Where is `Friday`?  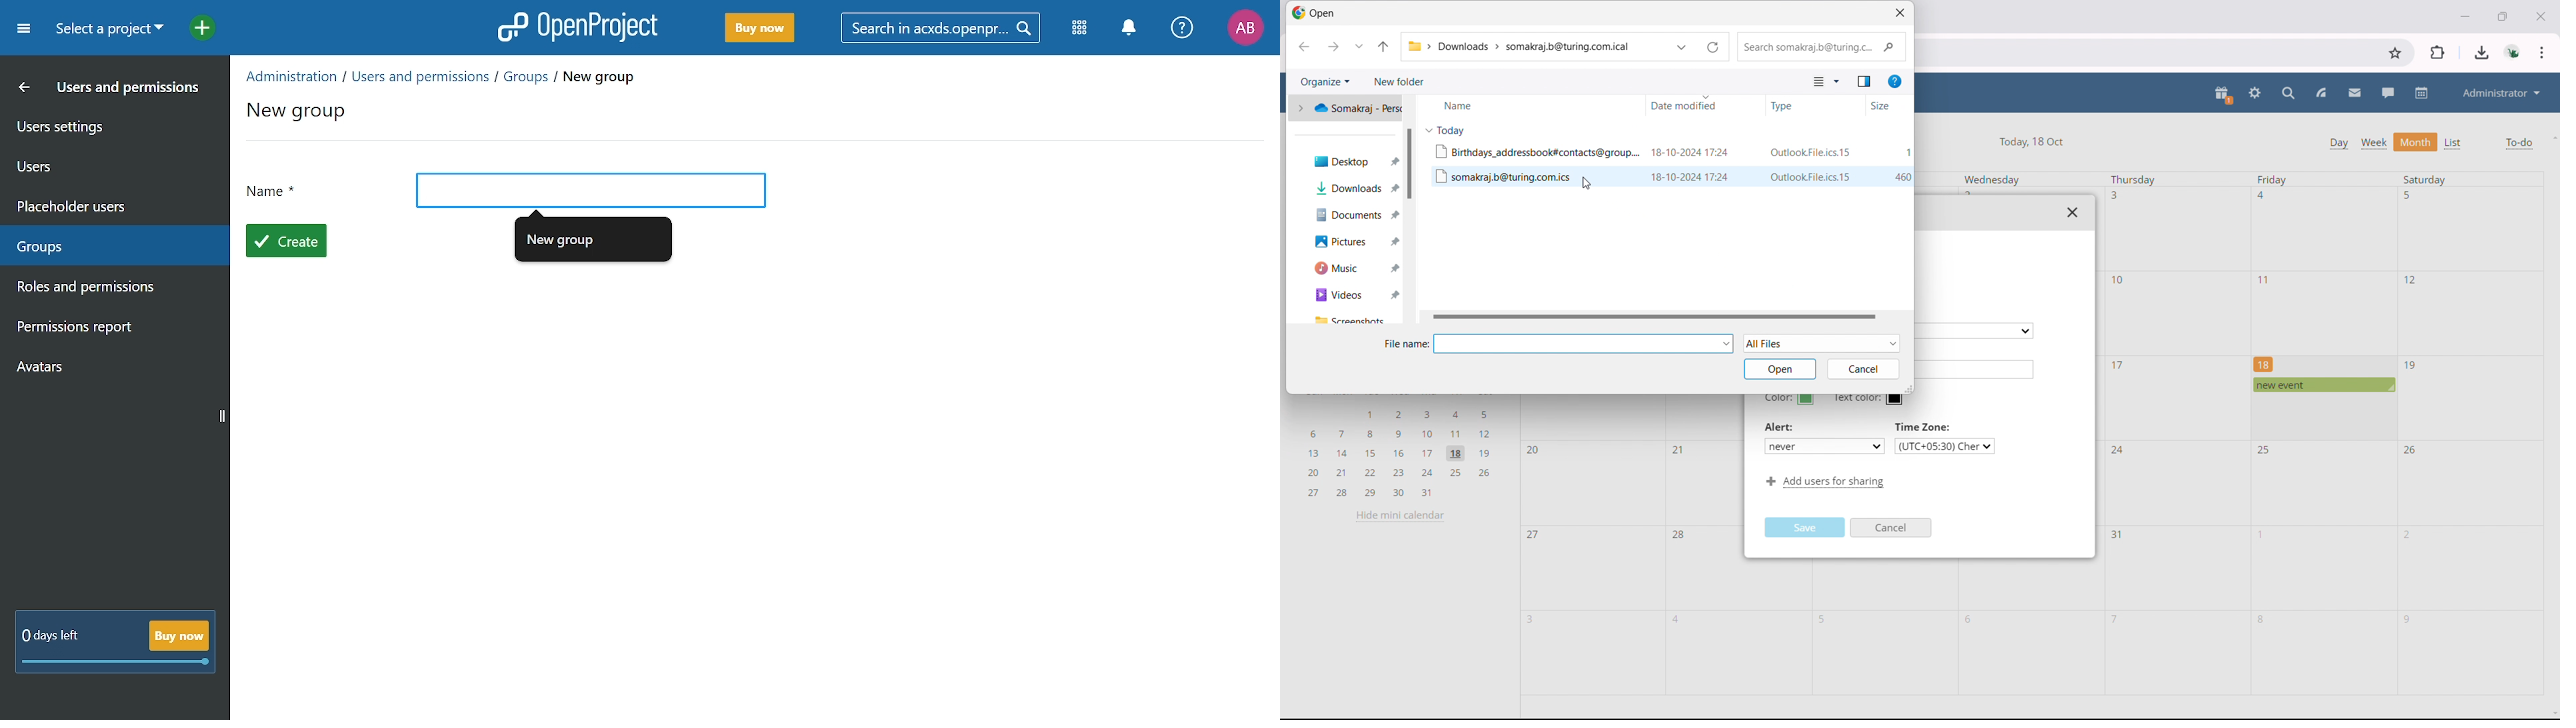 Friday is located at coordinates (2273, 180).